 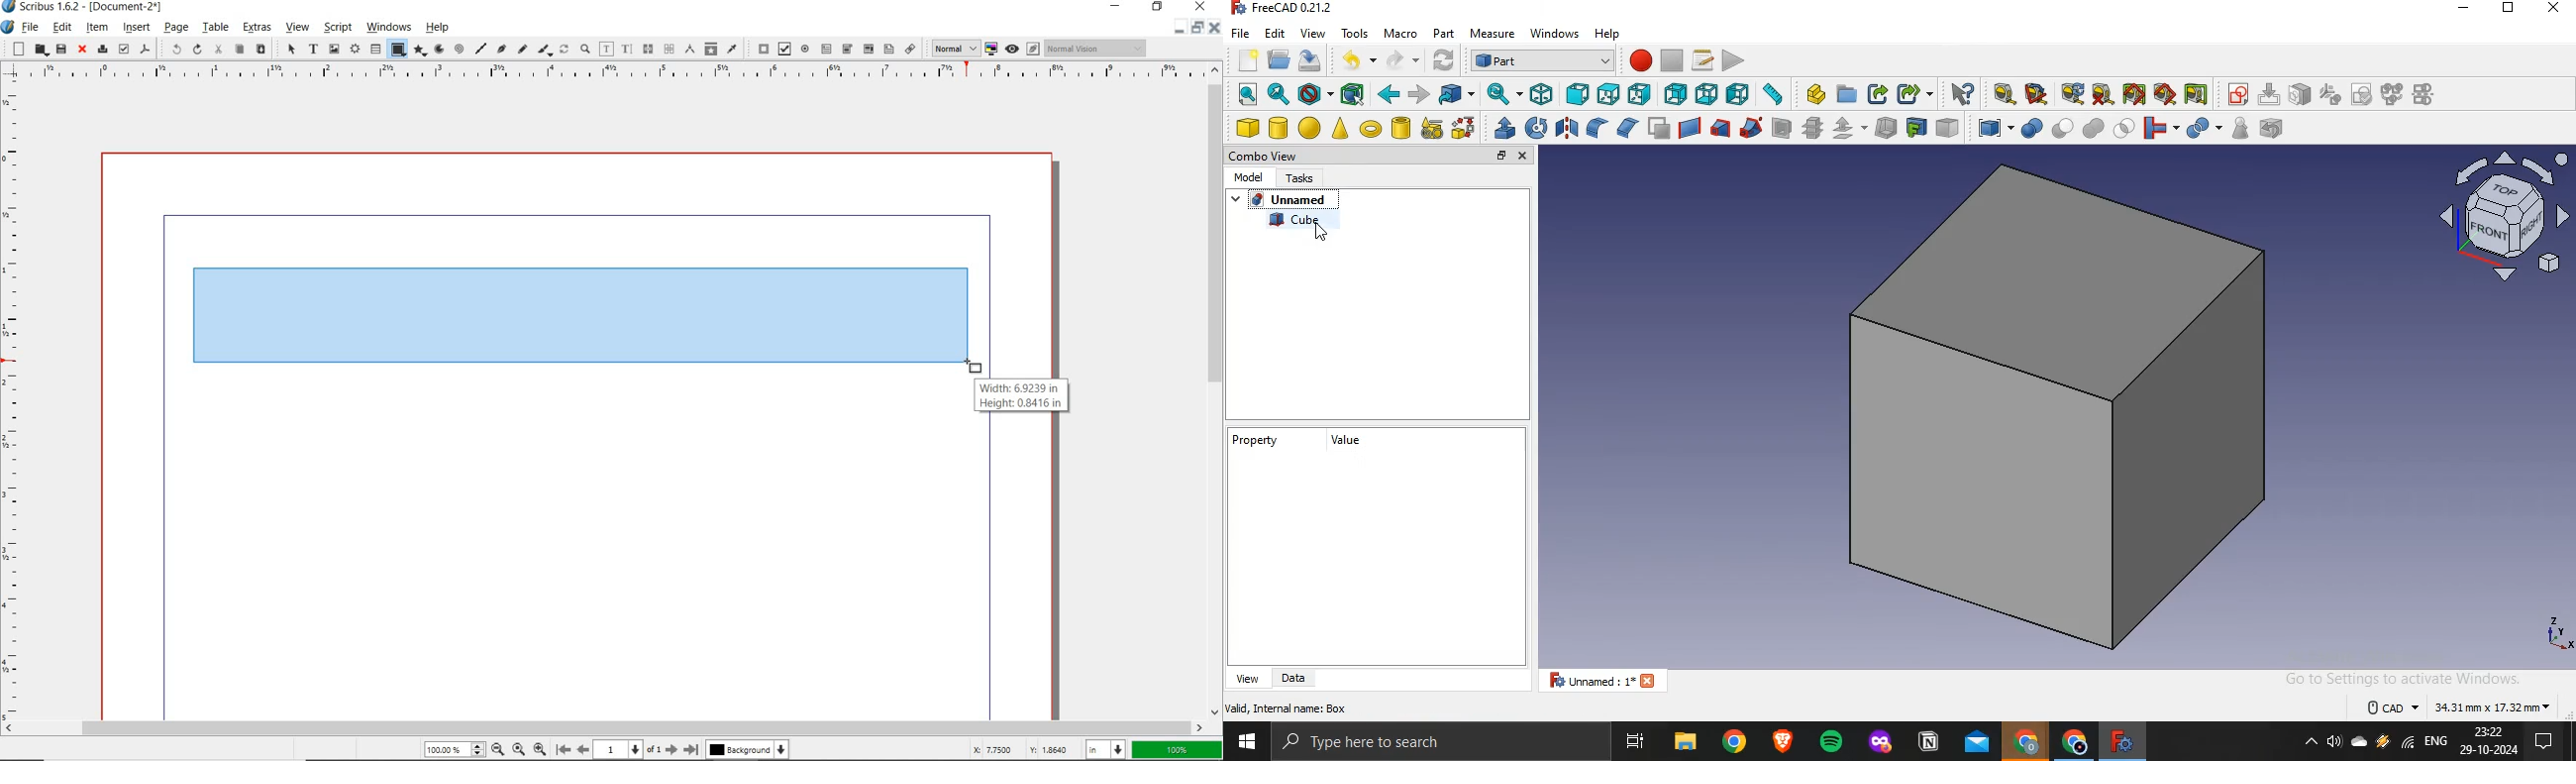 What do you see at coordinates (337, 27) in the screenshot?
I see `script` at bounding box center [337, 27].